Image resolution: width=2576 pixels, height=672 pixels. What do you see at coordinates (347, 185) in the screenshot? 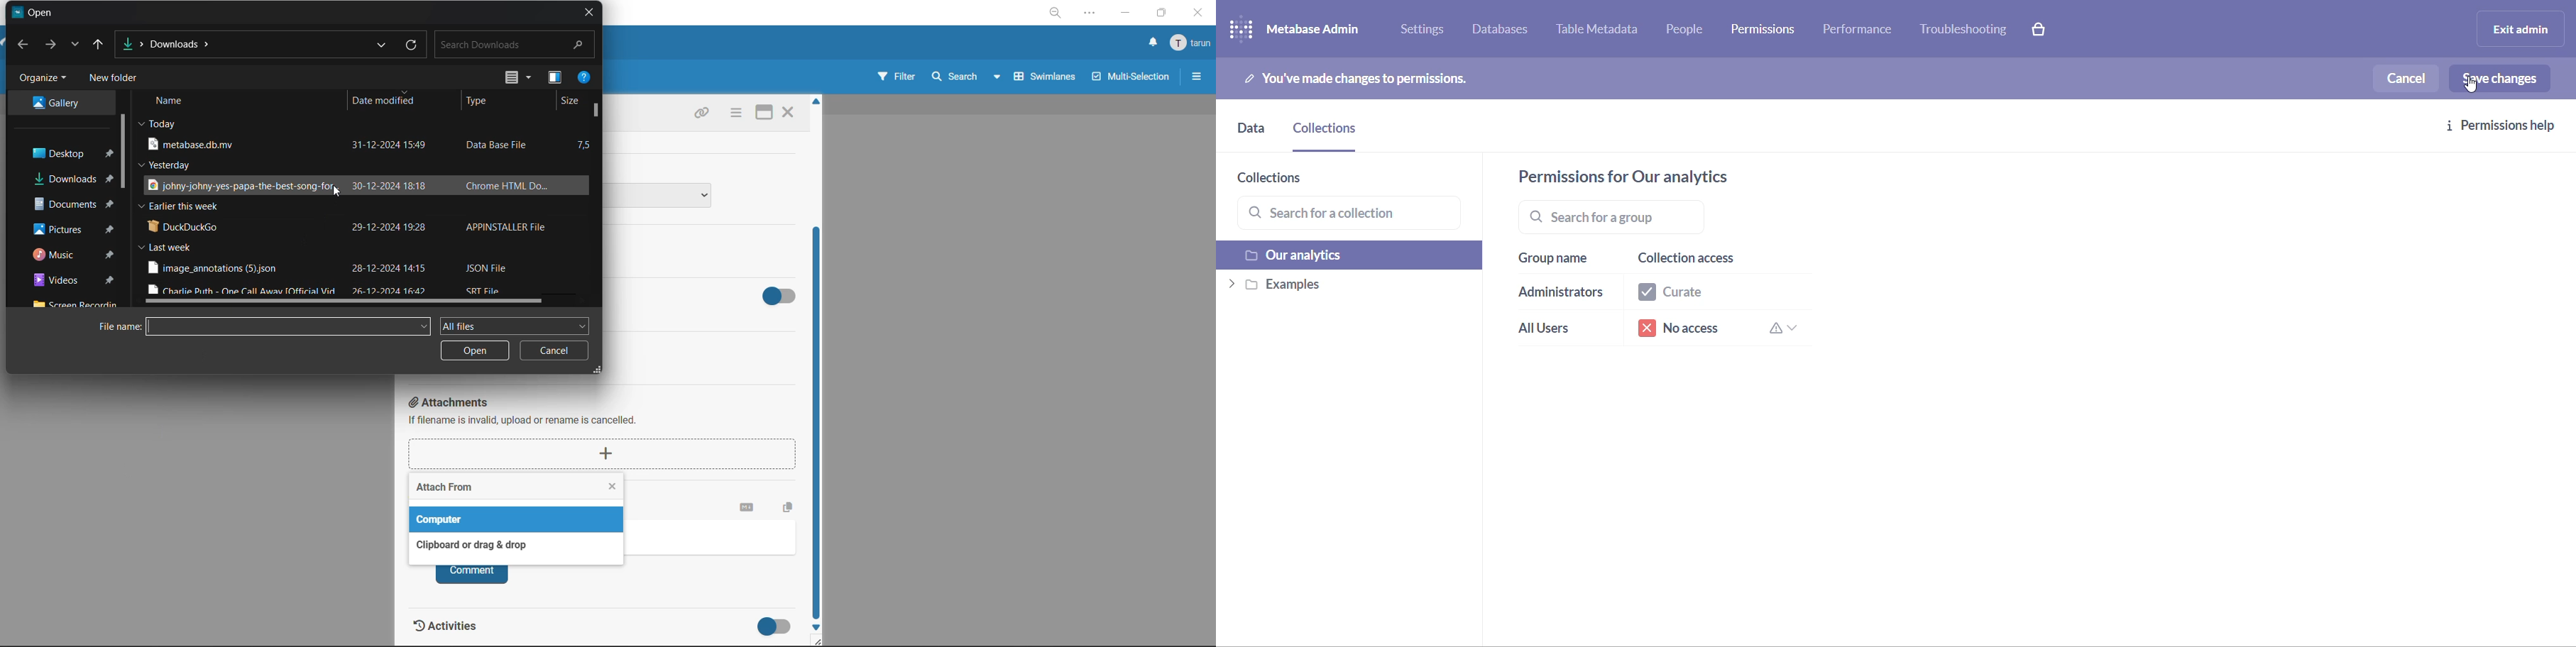
I see `file with date and type` at bounding box center [347, 185].